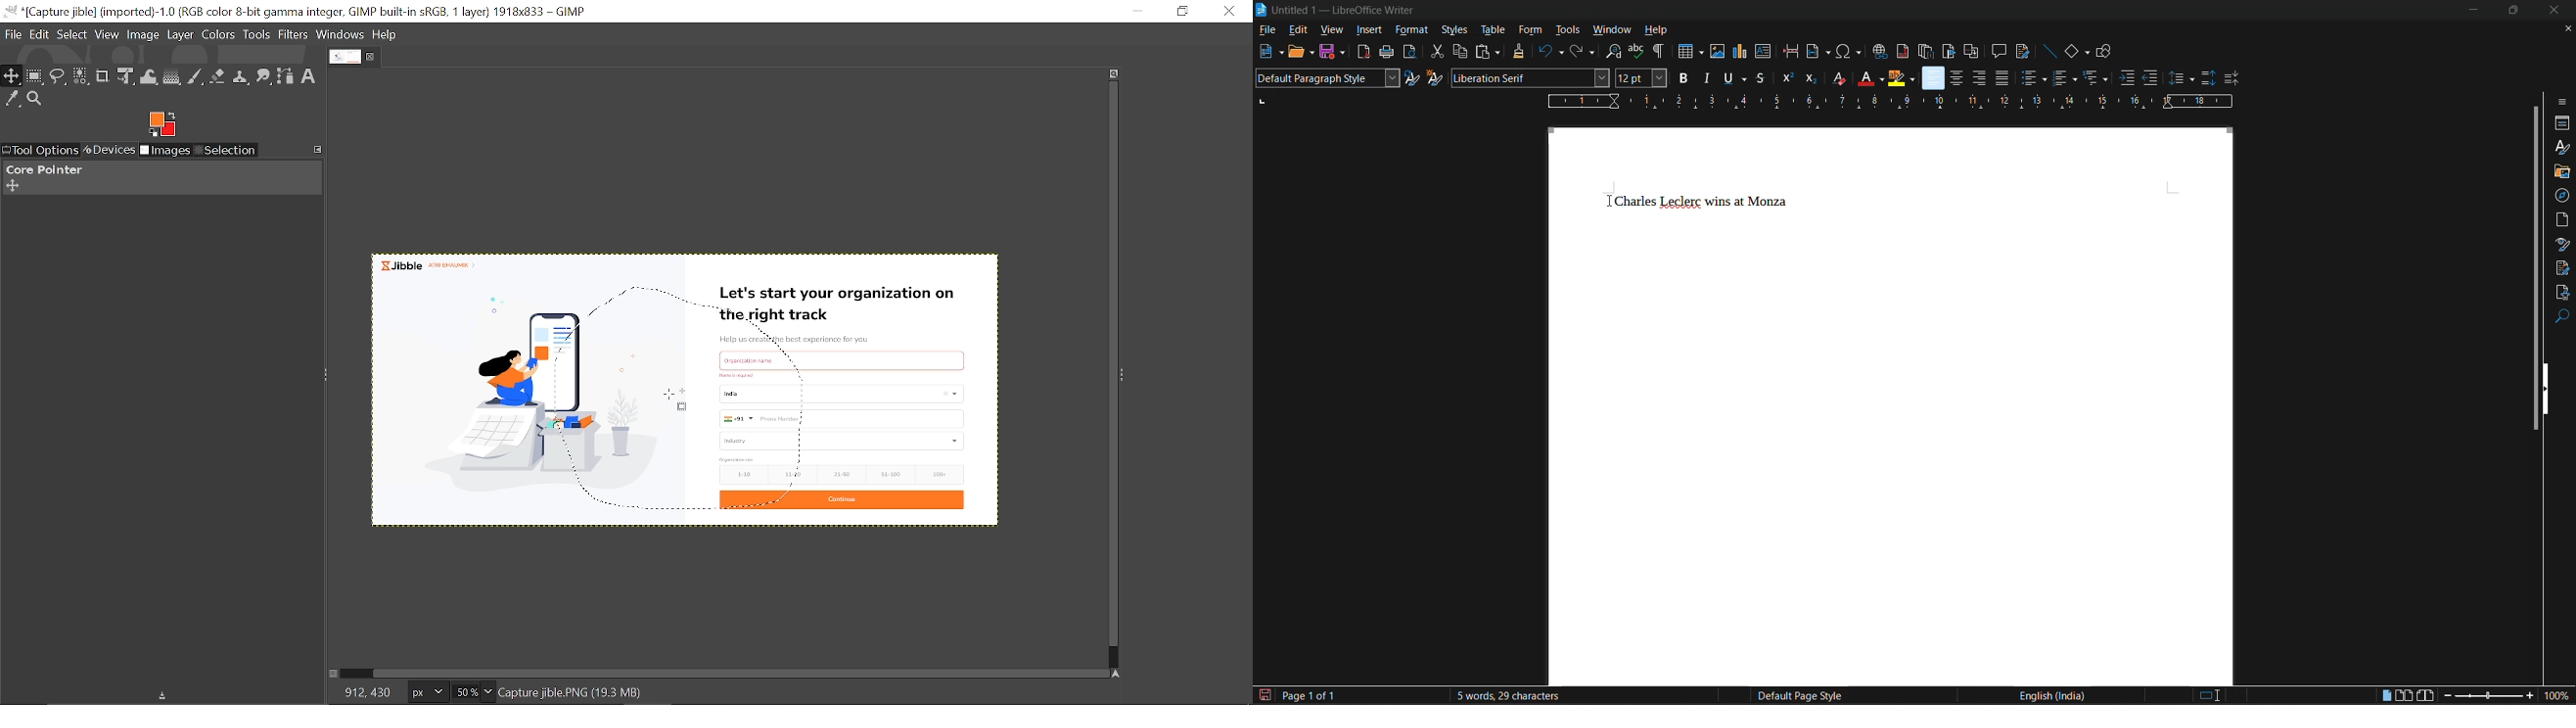 The image size is (2576, 728). What do you see at coordinates (1764, 52) in the screenshot?
I see `insert text box` at bounding box center [1764, 52].